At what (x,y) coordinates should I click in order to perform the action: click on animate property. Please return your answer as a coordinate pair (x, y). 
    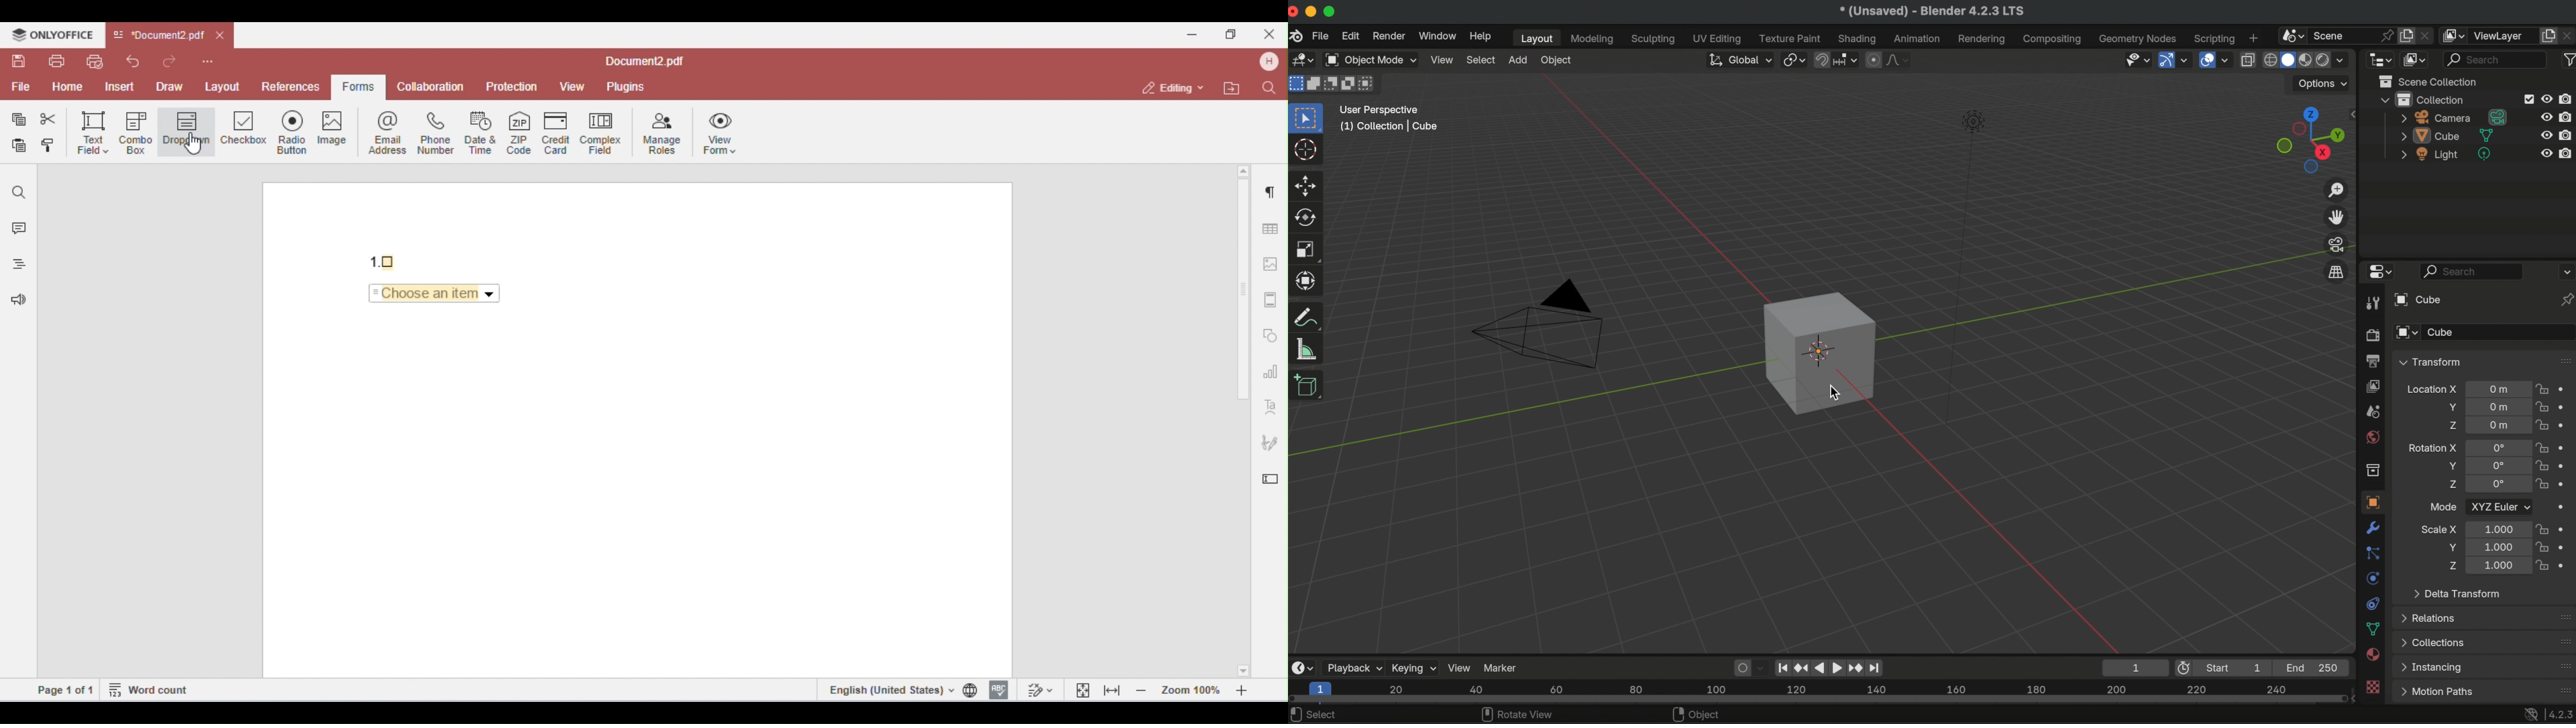
    Looking at the image, I should click on (2567, 447).